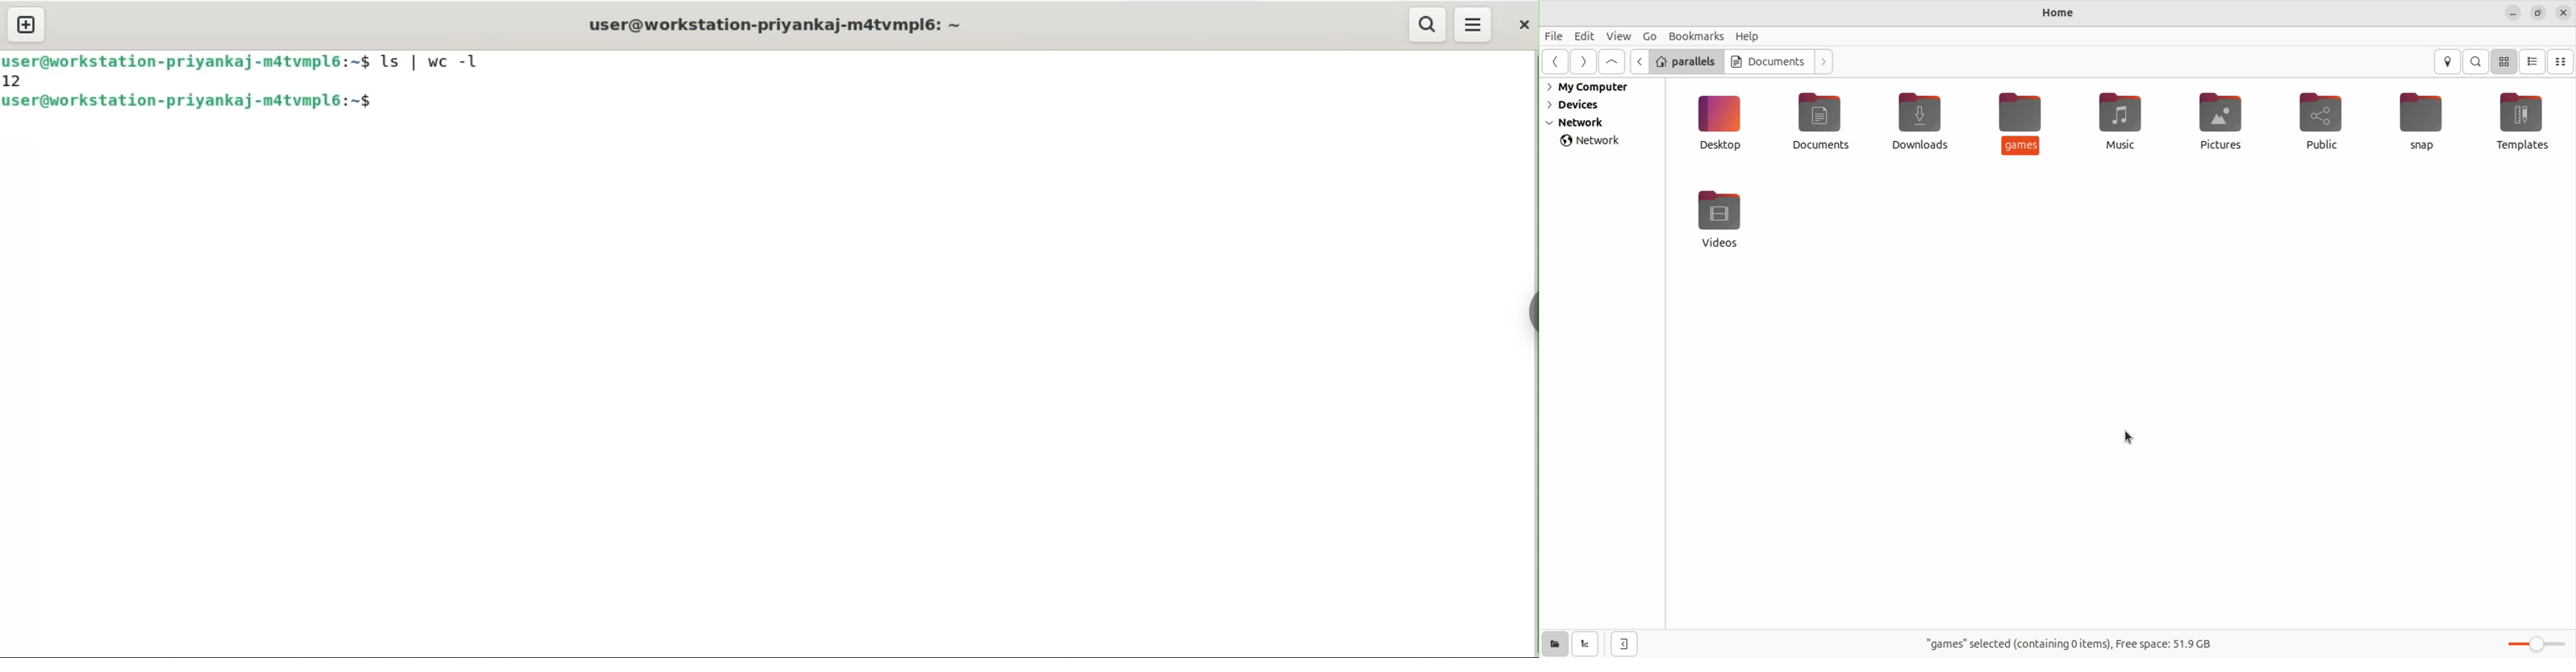 This screenshot has width=2576, height=672. I want to click on go back, so click(1558, 62).